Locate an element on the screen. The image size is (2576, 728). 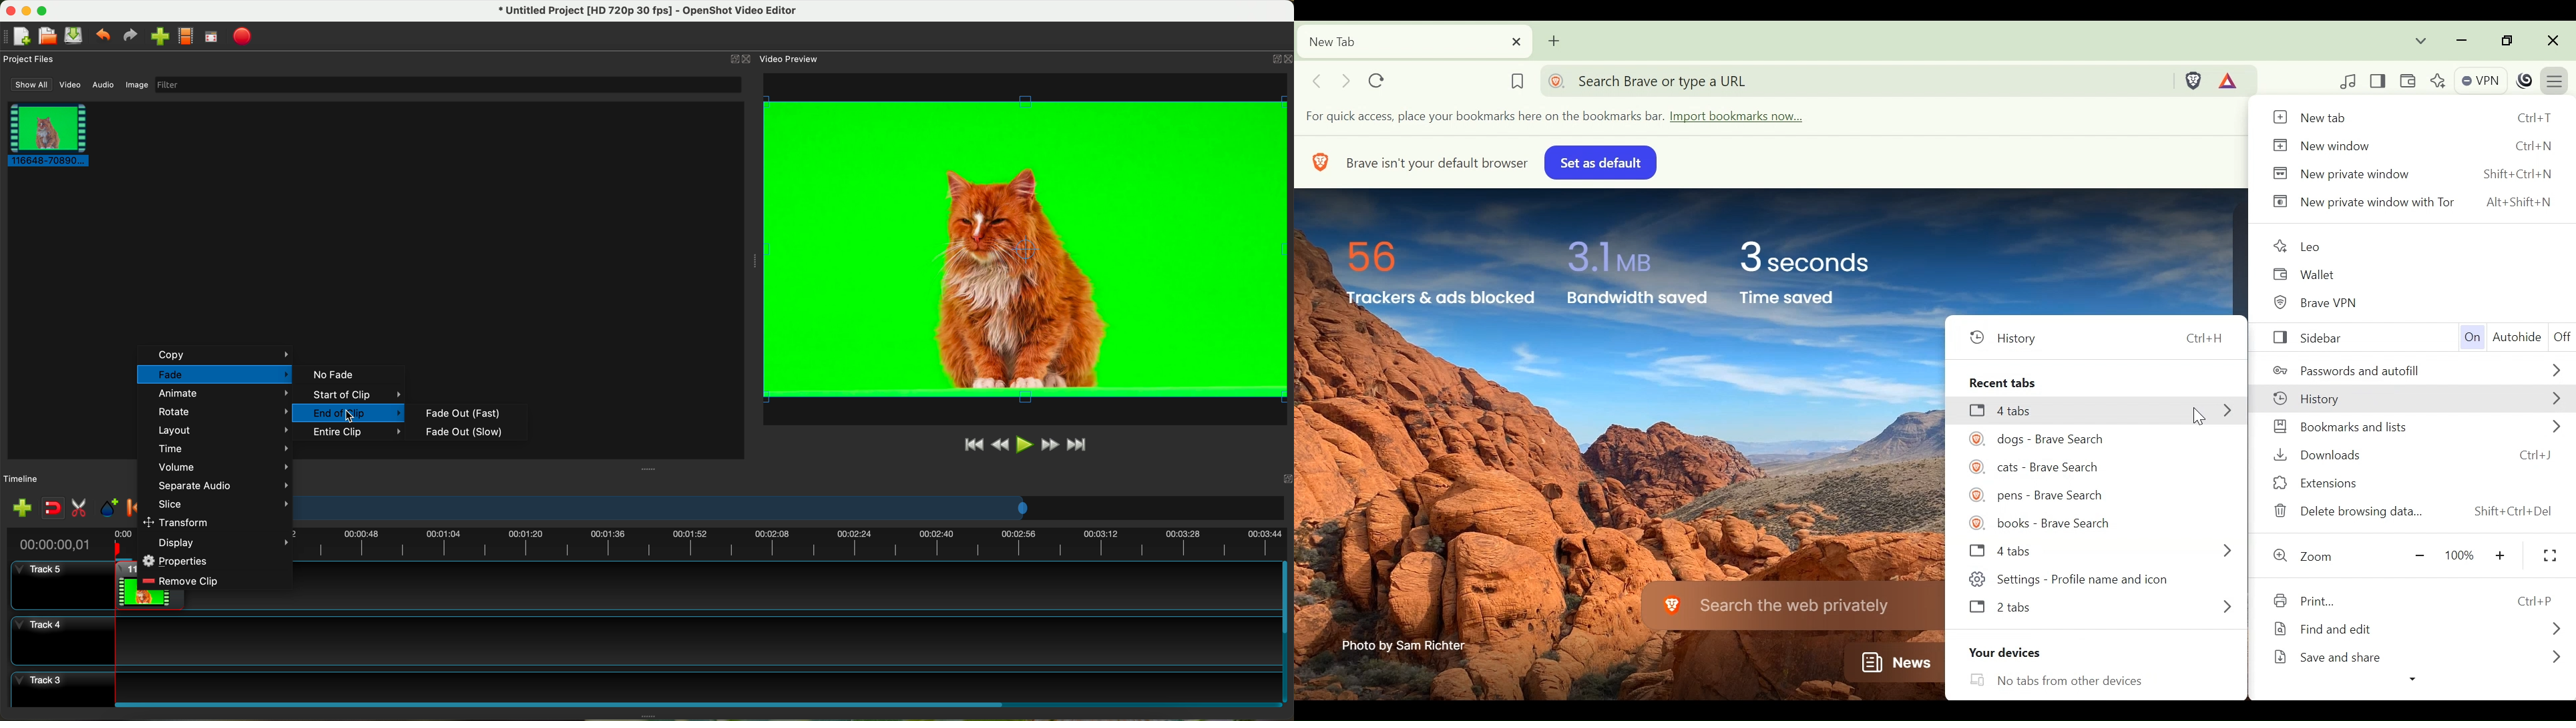
import files is located at coordinates (22, 509).